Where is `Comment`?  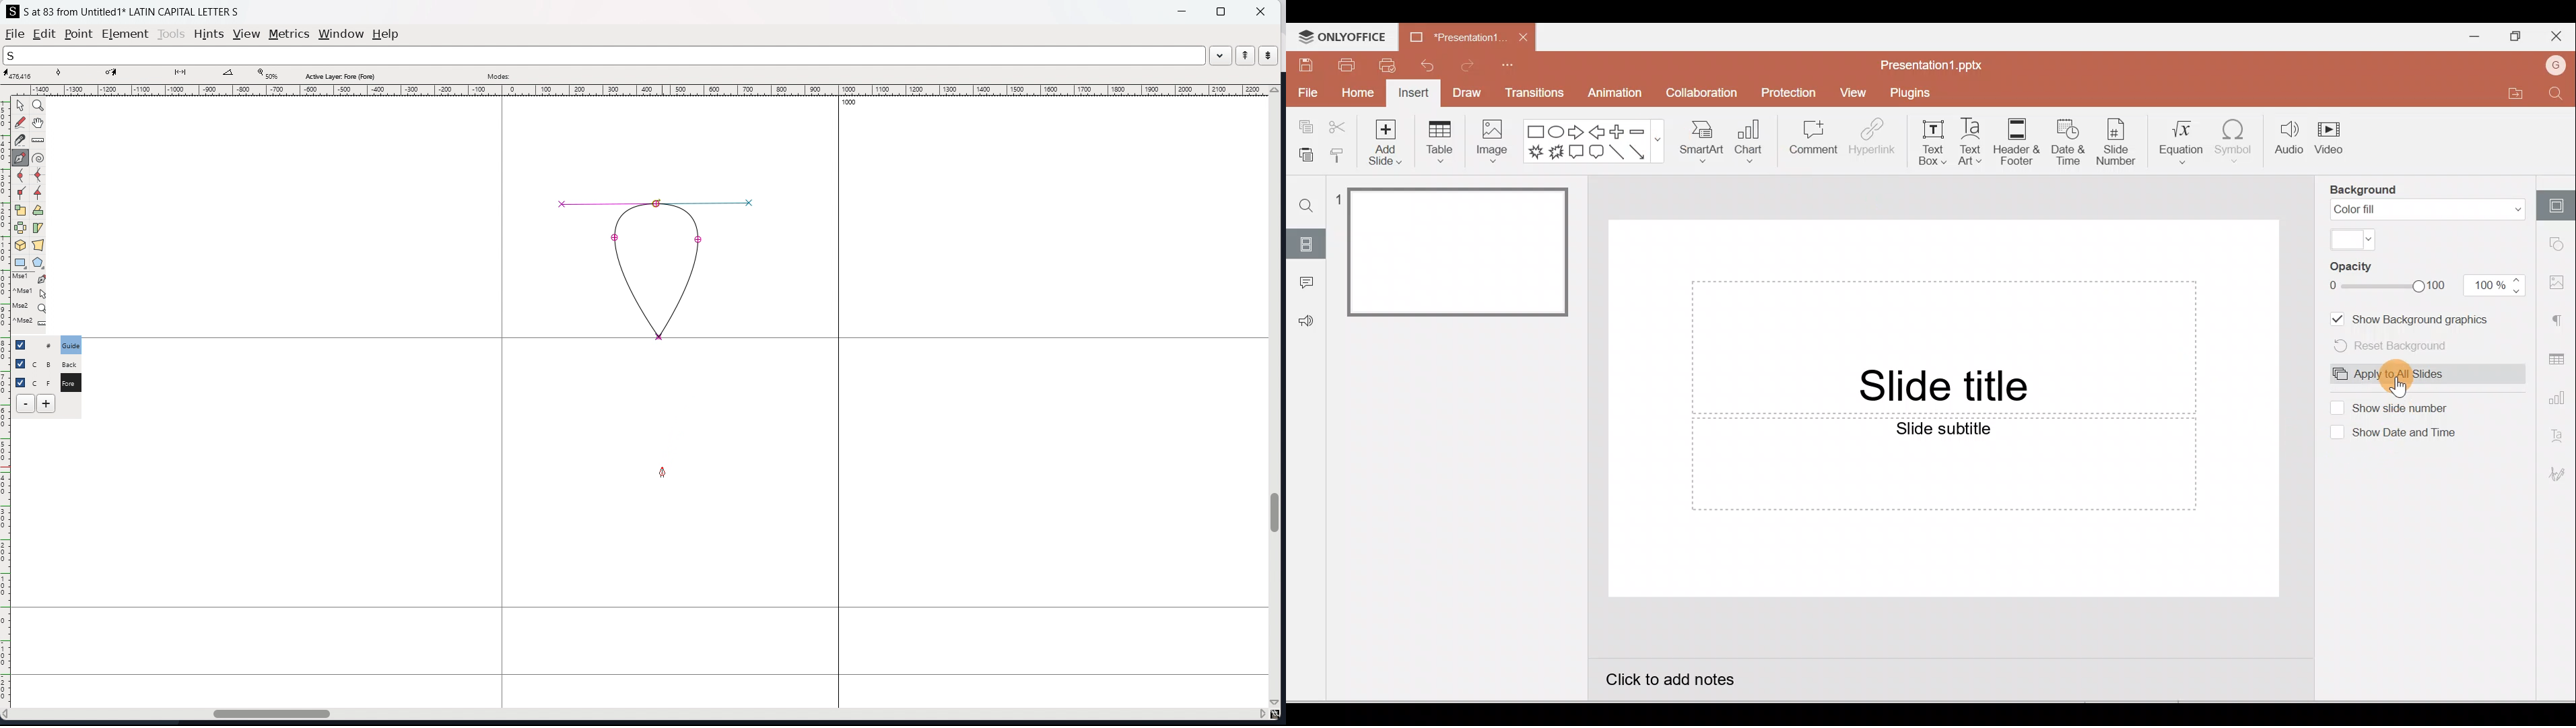 Comment is located at coordinates (1306, 282).